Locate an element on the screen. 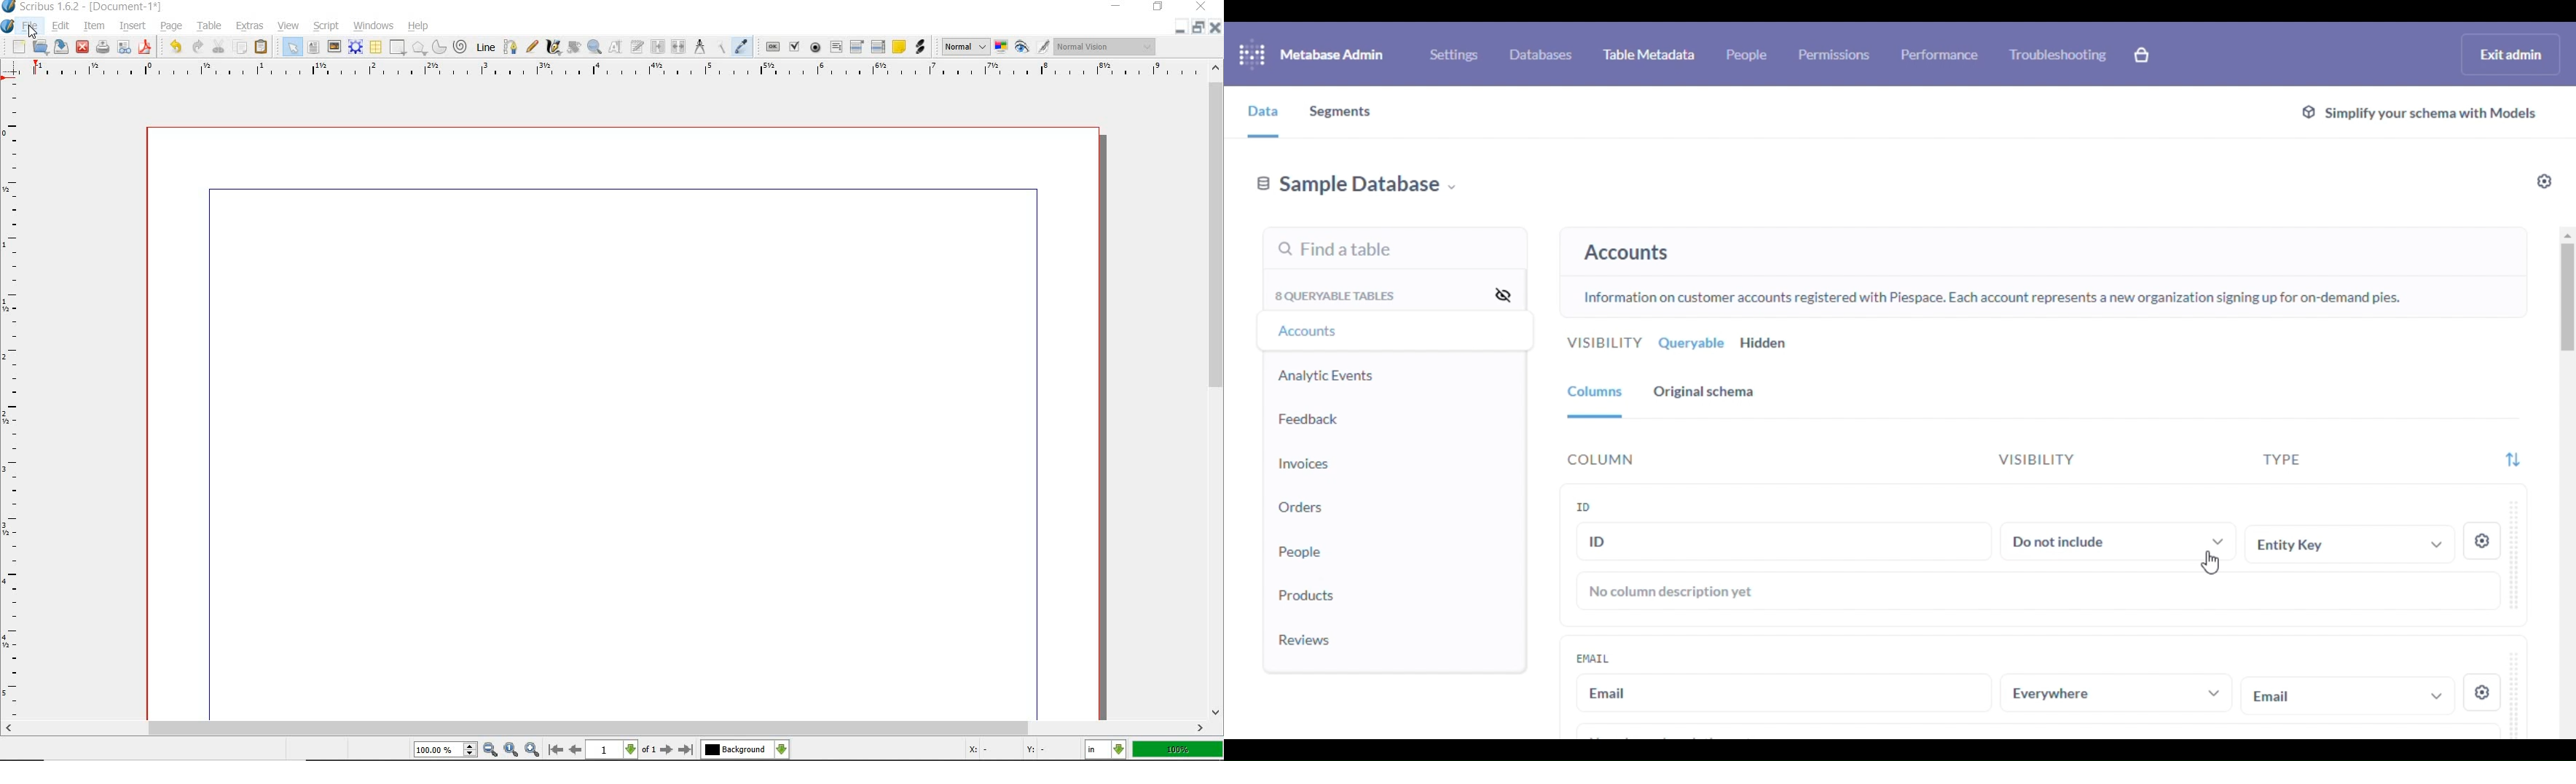 The height and width of the screenshot is (784, 2576). arc is located at coordinates (438, 48).